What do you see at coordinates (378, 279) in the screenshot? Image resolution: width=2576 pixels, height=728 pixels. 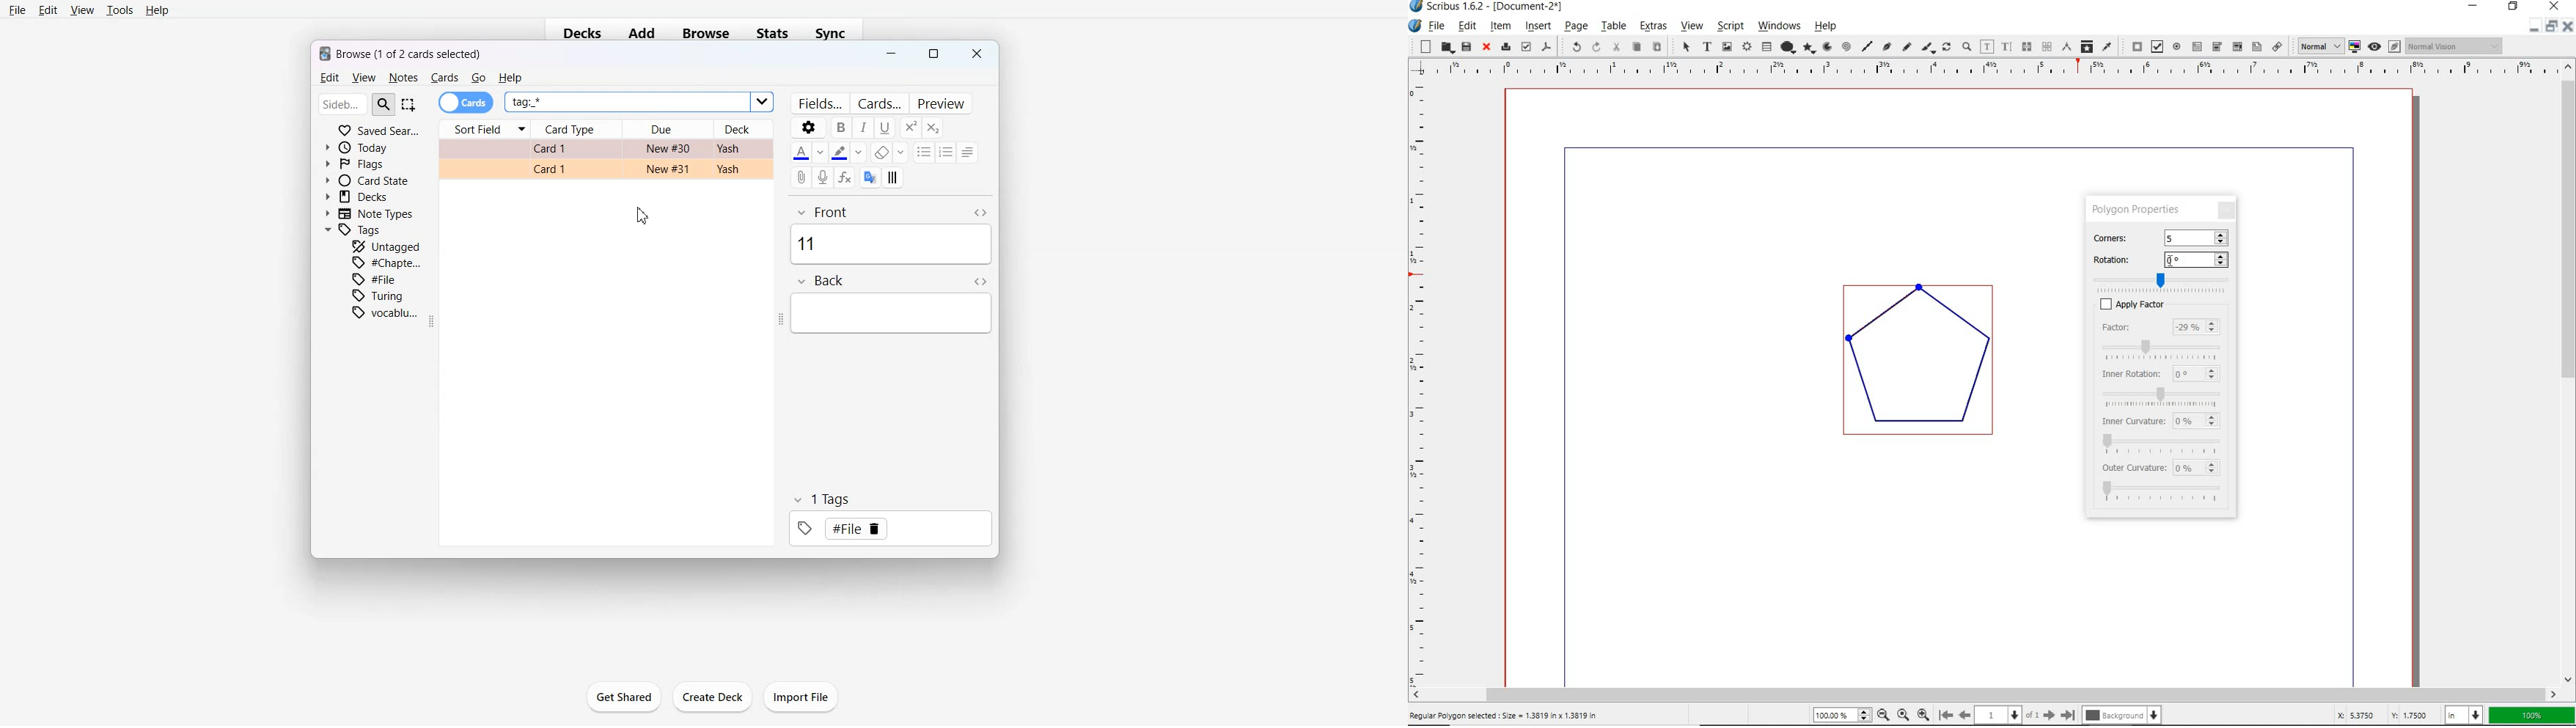 I see `File` at bounding box center [378, 279].